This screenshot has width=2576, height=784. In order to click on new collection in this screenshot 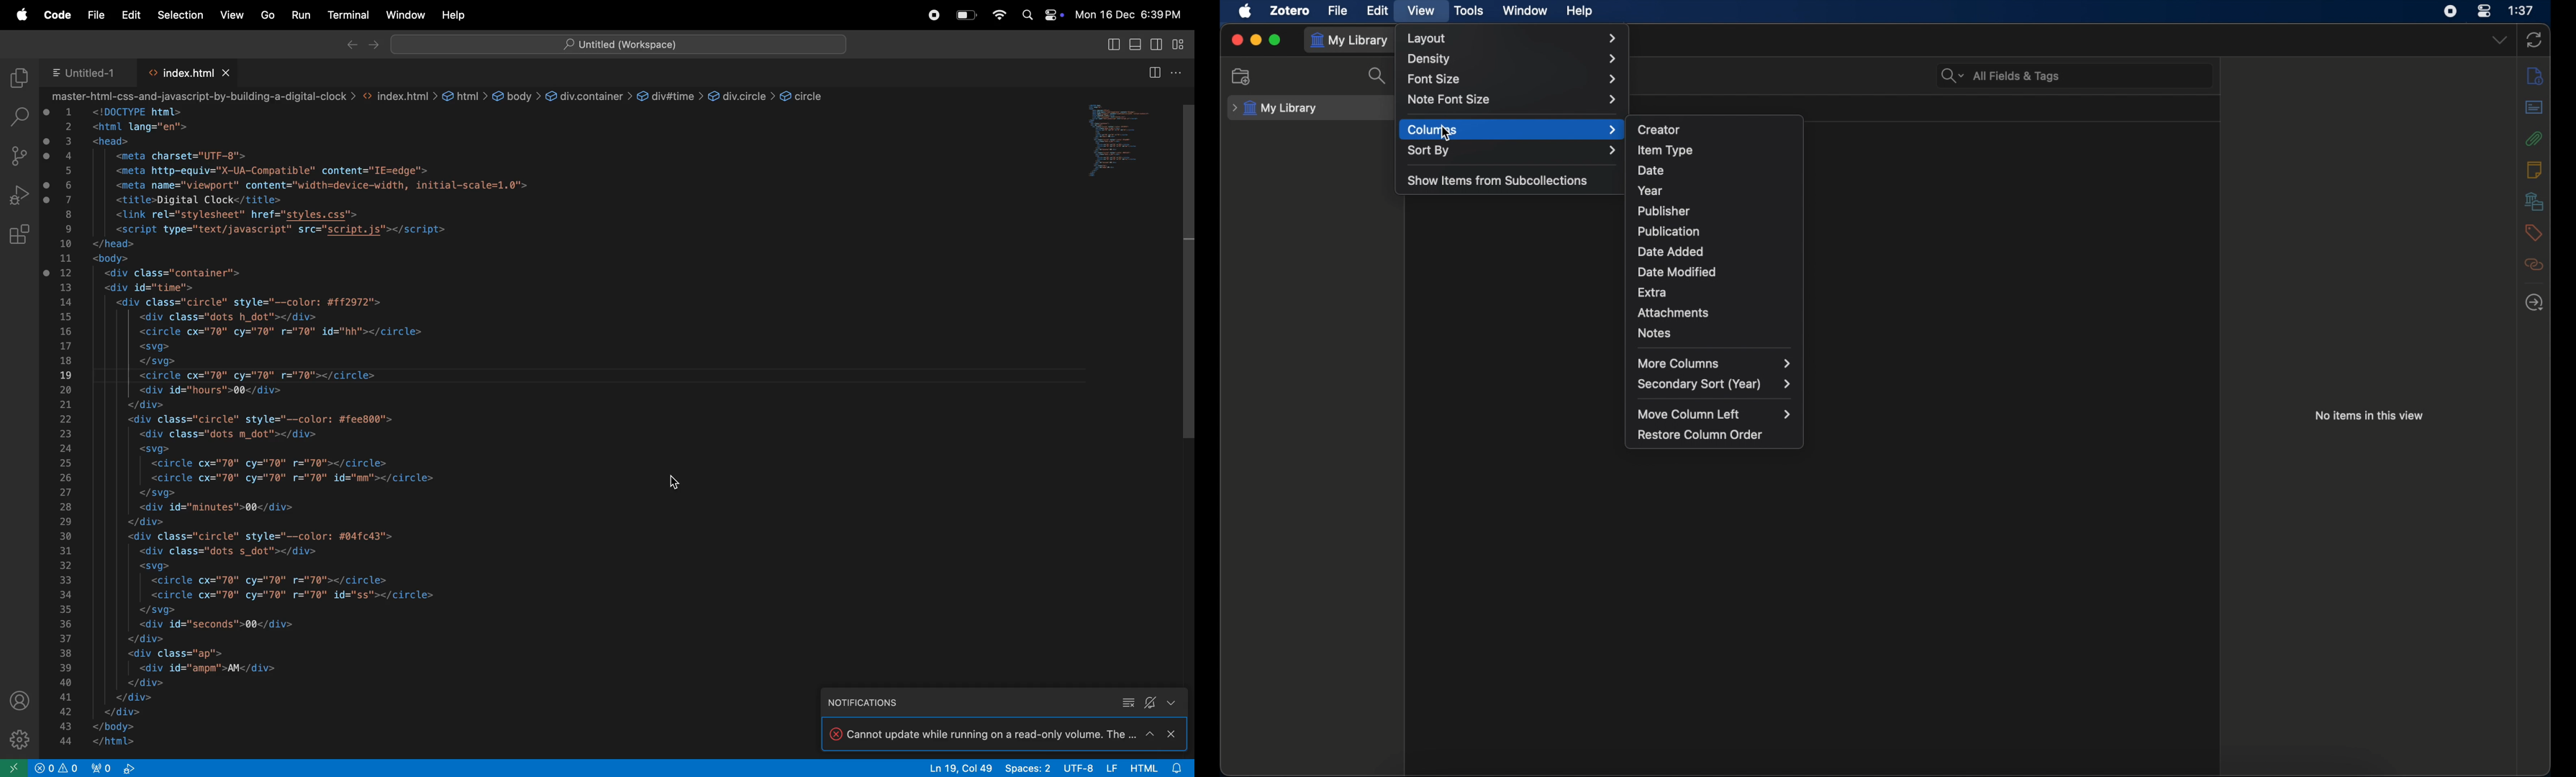, I will do `click(1243, 76)`.